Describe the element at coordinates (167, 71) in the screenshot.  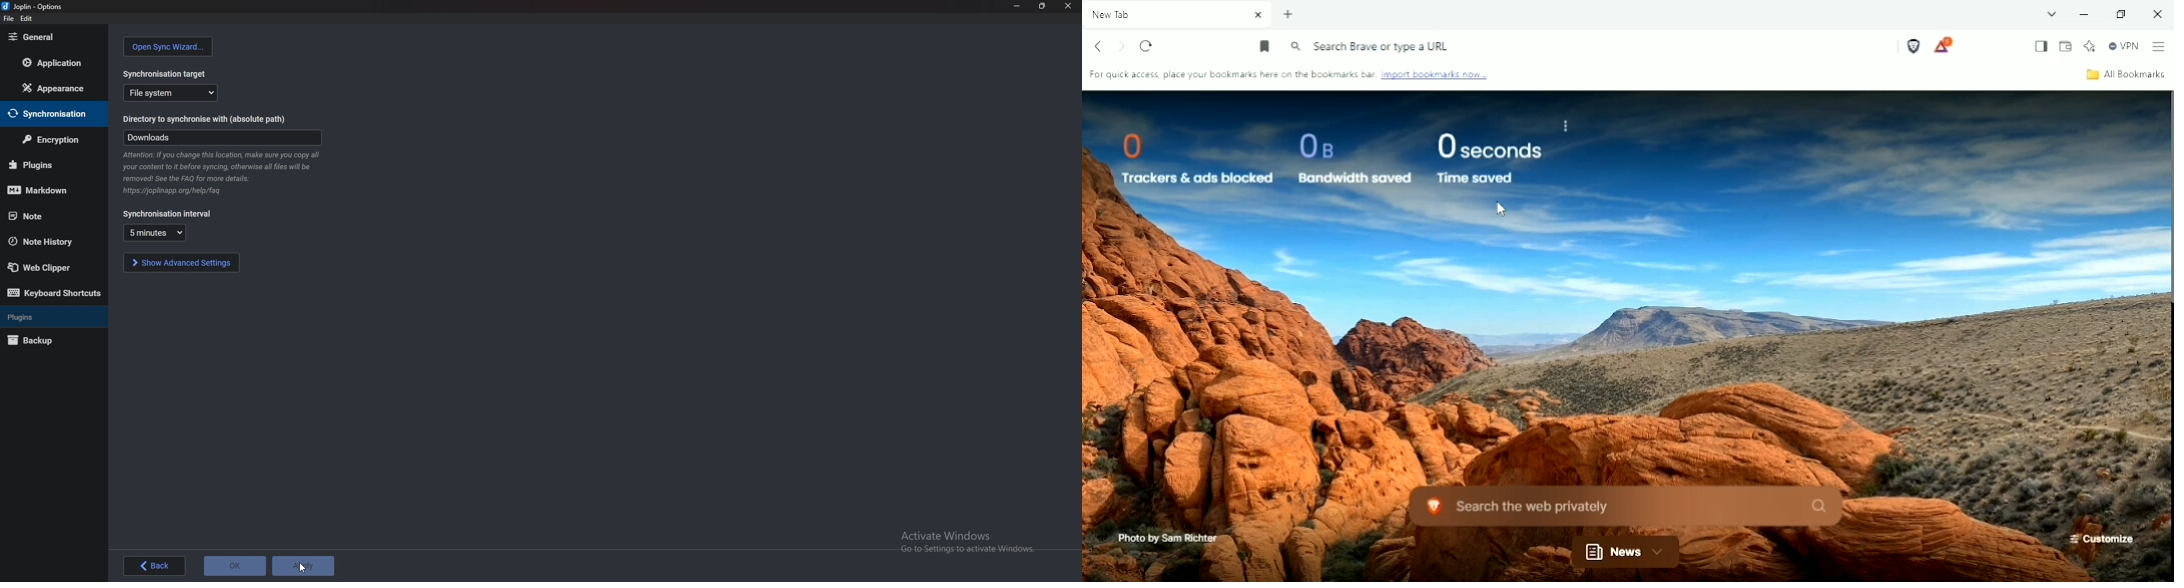
I see `Synchronization target` at that location.